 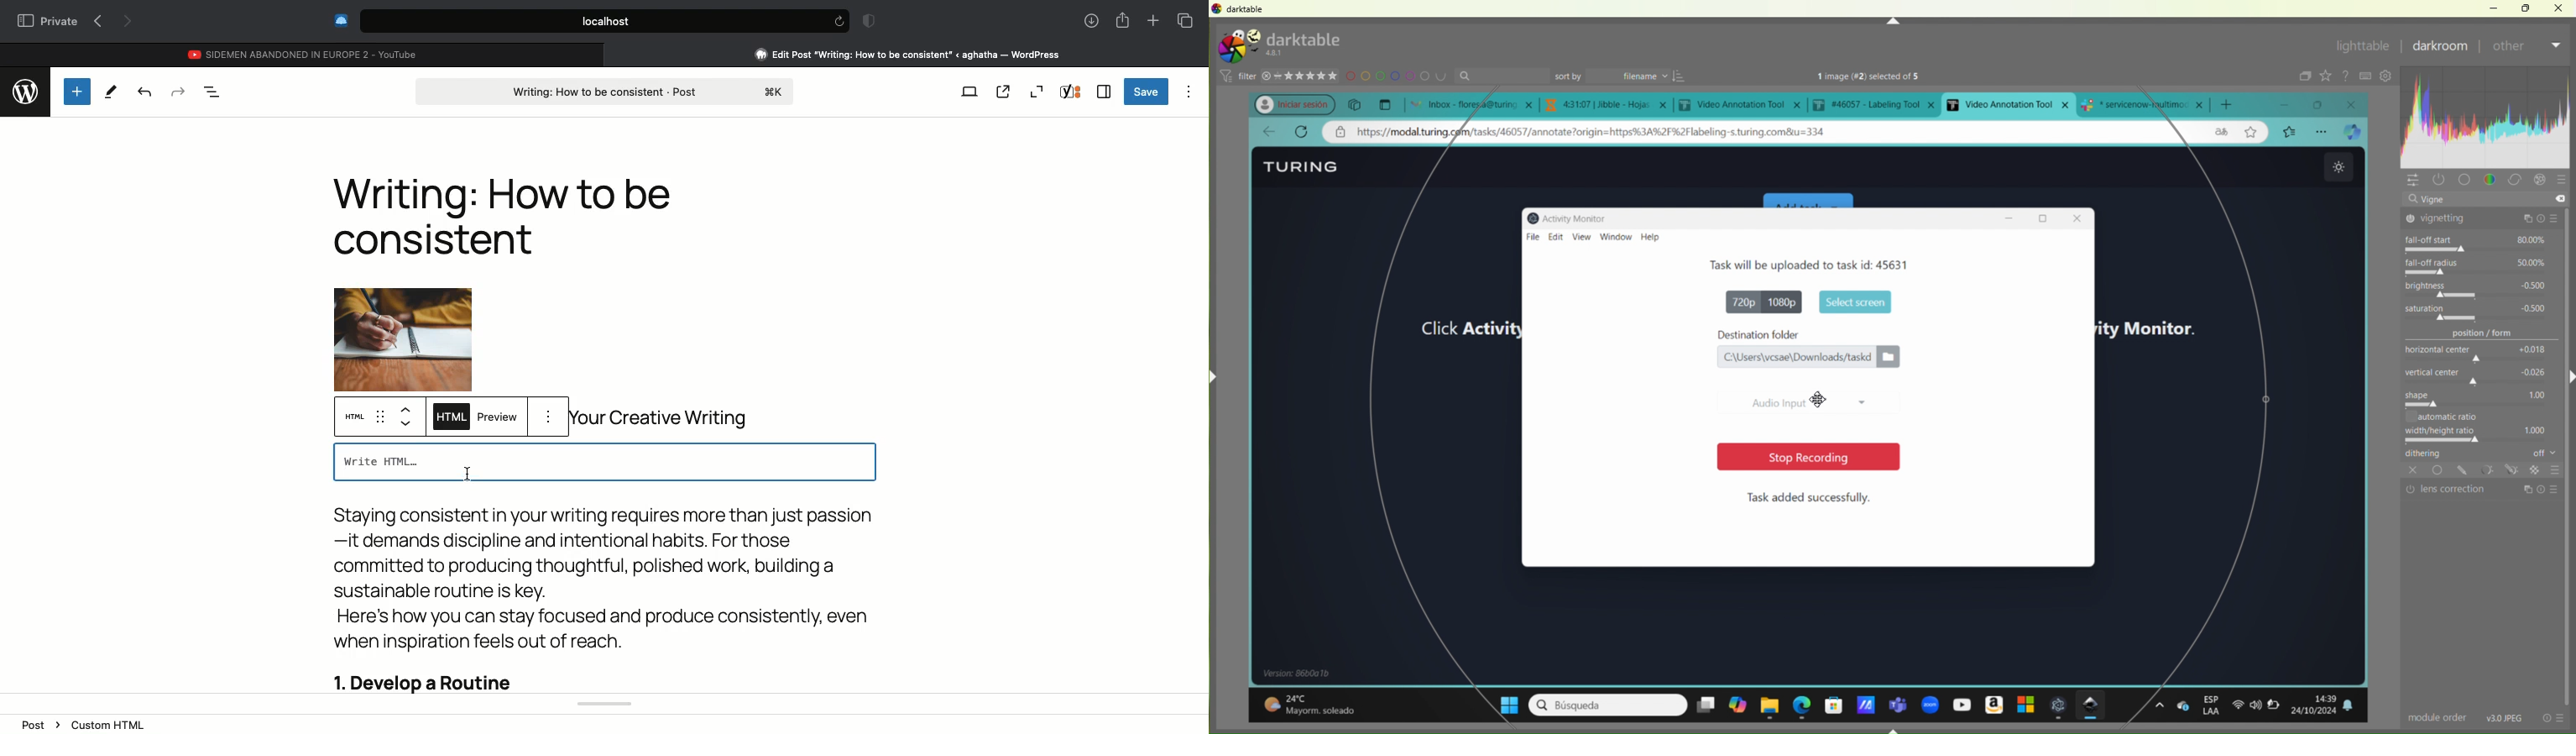 I want to click on refresh, so click(x=838, y=21).